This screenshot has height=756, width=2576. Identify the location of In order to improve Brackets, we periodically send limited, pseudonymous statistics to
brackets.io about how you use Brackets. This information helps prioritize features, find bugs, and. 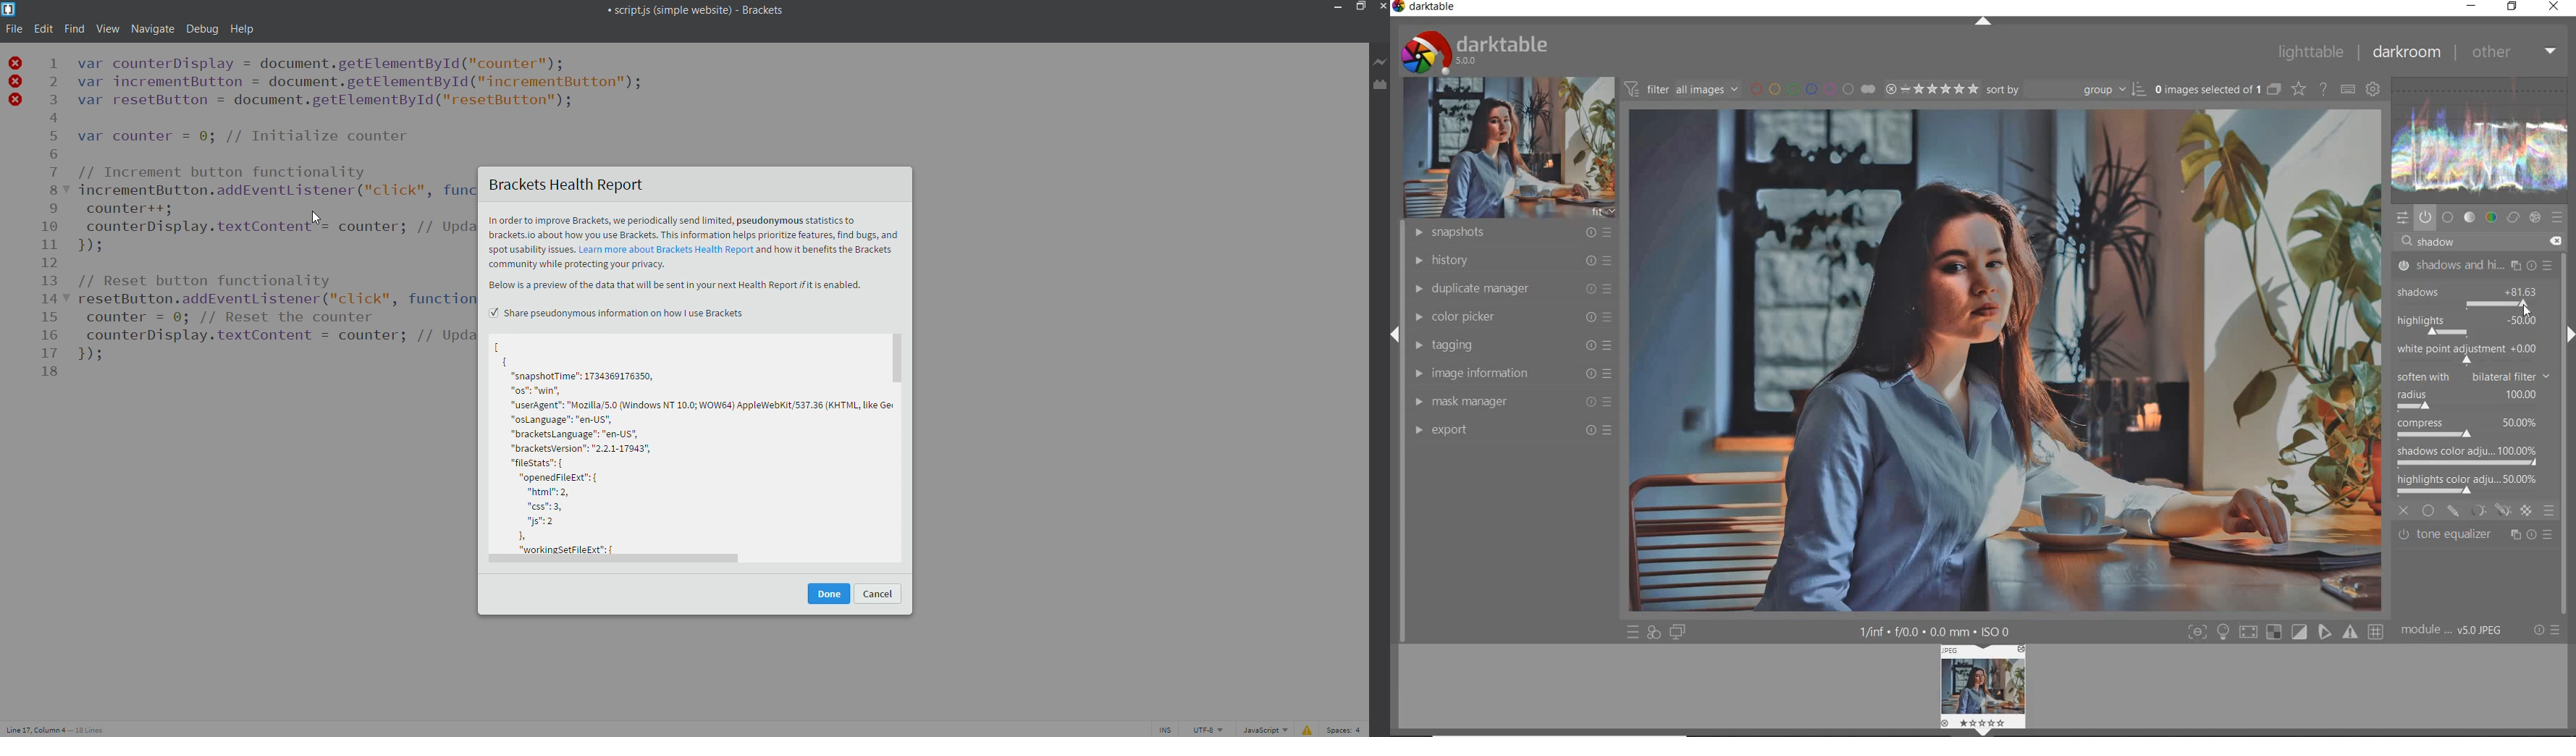
(694, 227).